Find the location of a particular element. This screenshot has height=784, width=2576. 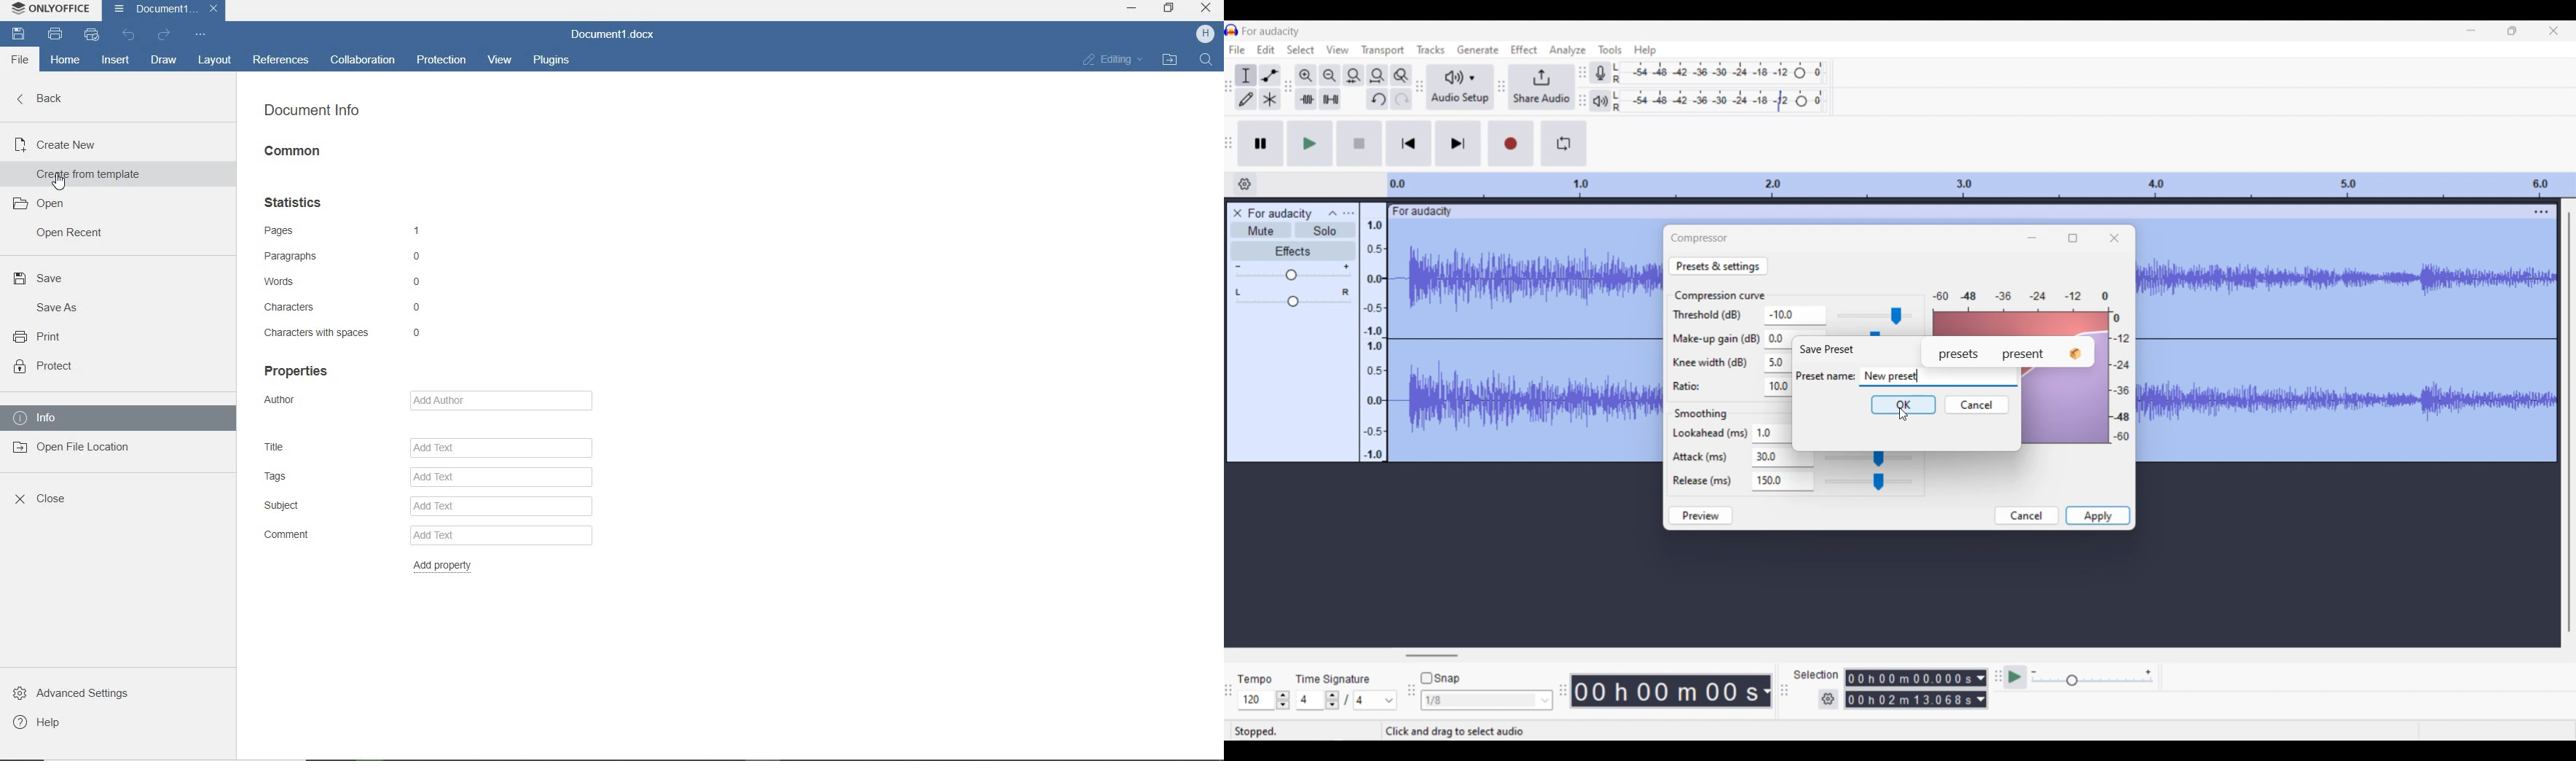

open file location is located at coordinates (71, 450).